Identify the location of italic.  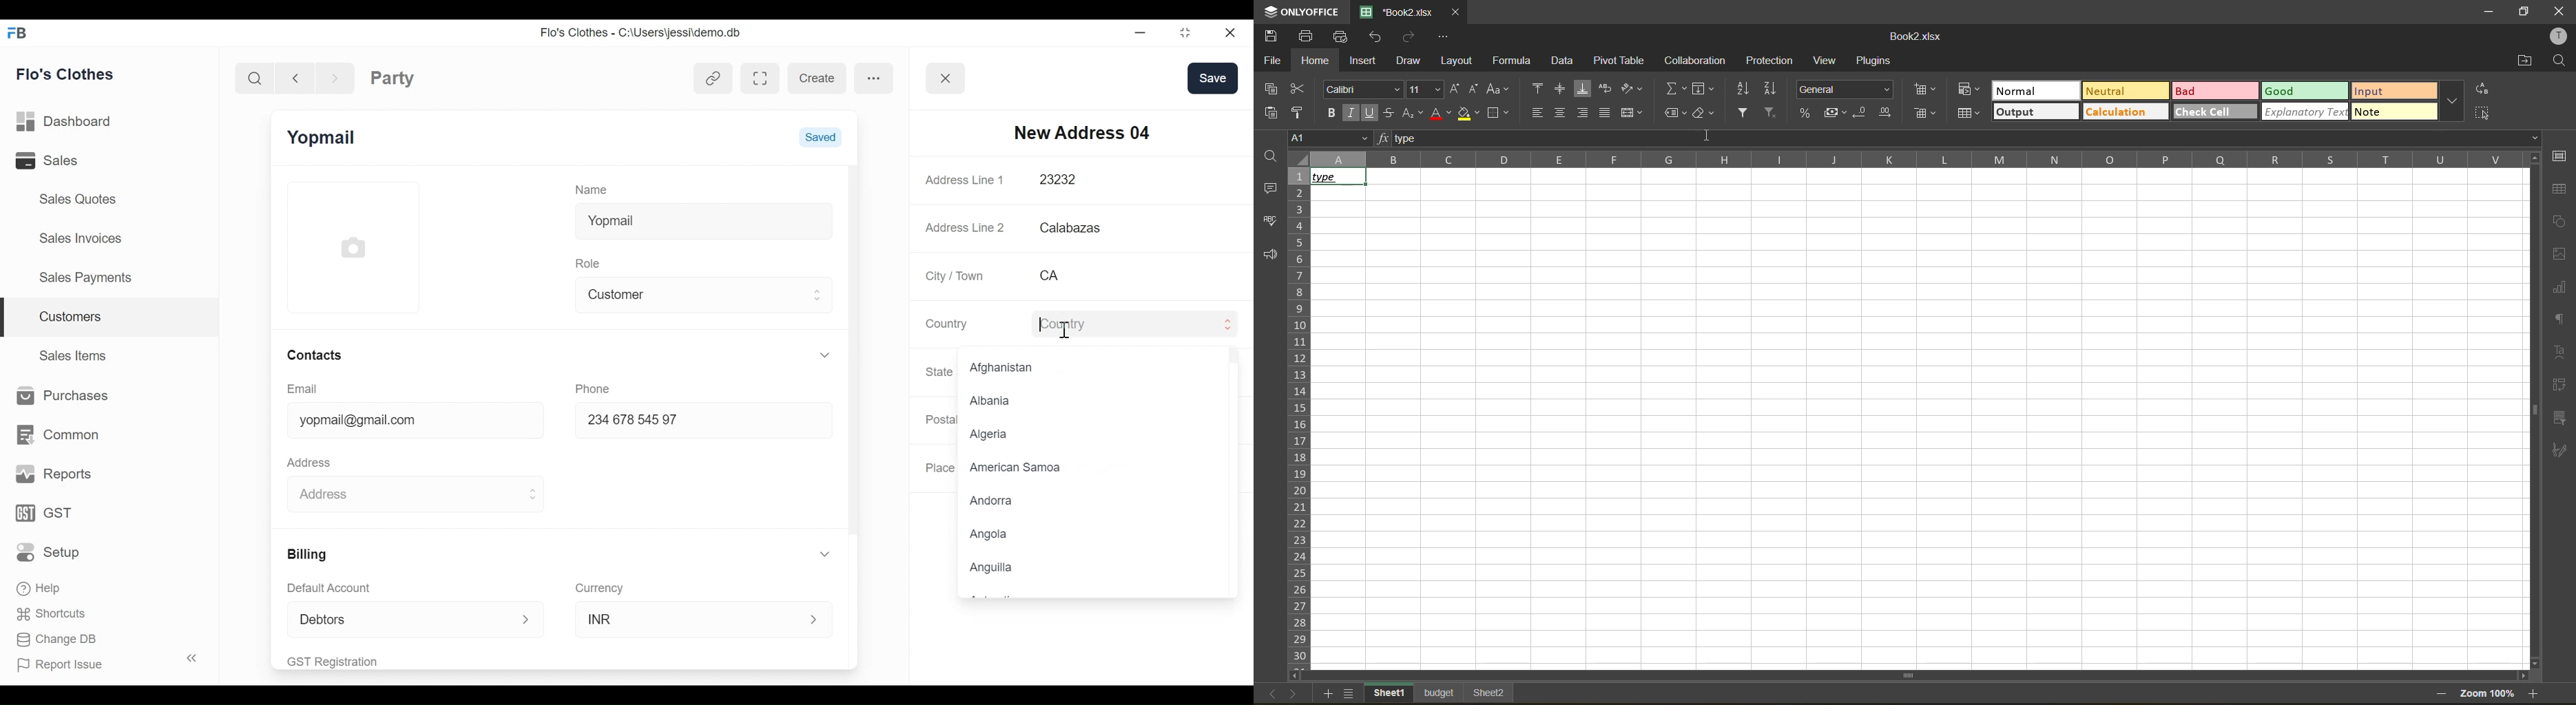
(1352, 114).